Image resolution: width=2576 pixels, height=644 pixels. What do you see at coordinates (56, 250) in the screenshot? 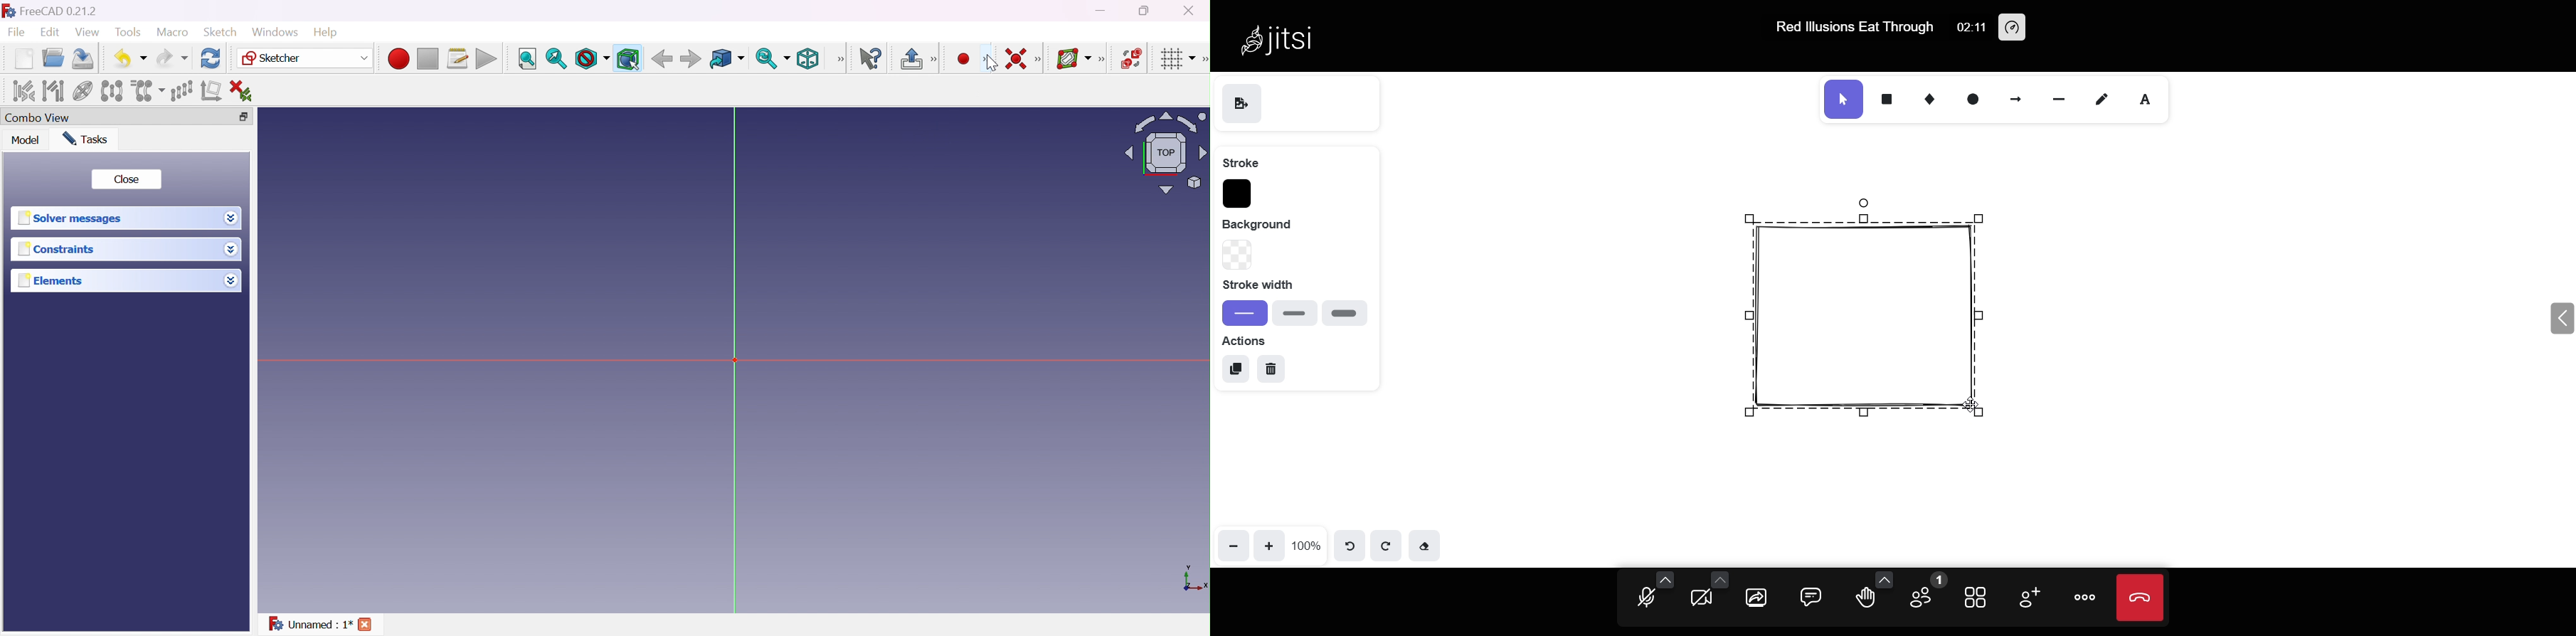
I see `Constraints` at bounding box center [56, 250].